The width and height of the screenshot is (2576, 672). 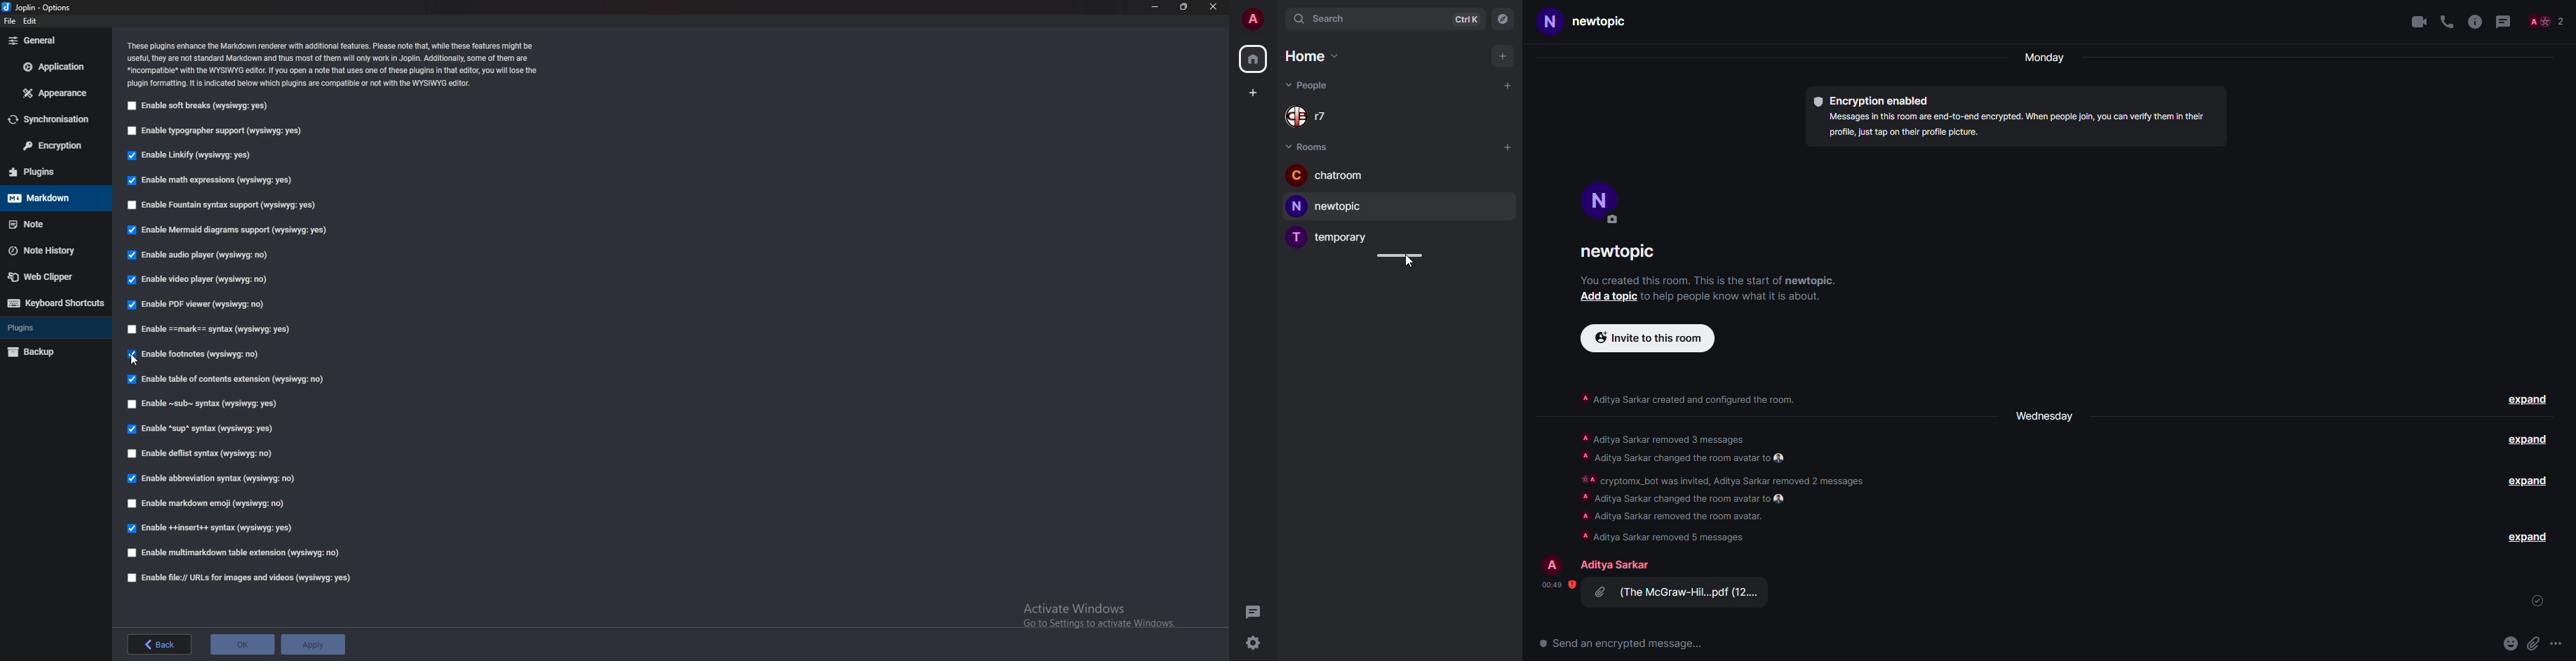 I want to click on Enable abbreviation syntax, so click(x=209, y=480).